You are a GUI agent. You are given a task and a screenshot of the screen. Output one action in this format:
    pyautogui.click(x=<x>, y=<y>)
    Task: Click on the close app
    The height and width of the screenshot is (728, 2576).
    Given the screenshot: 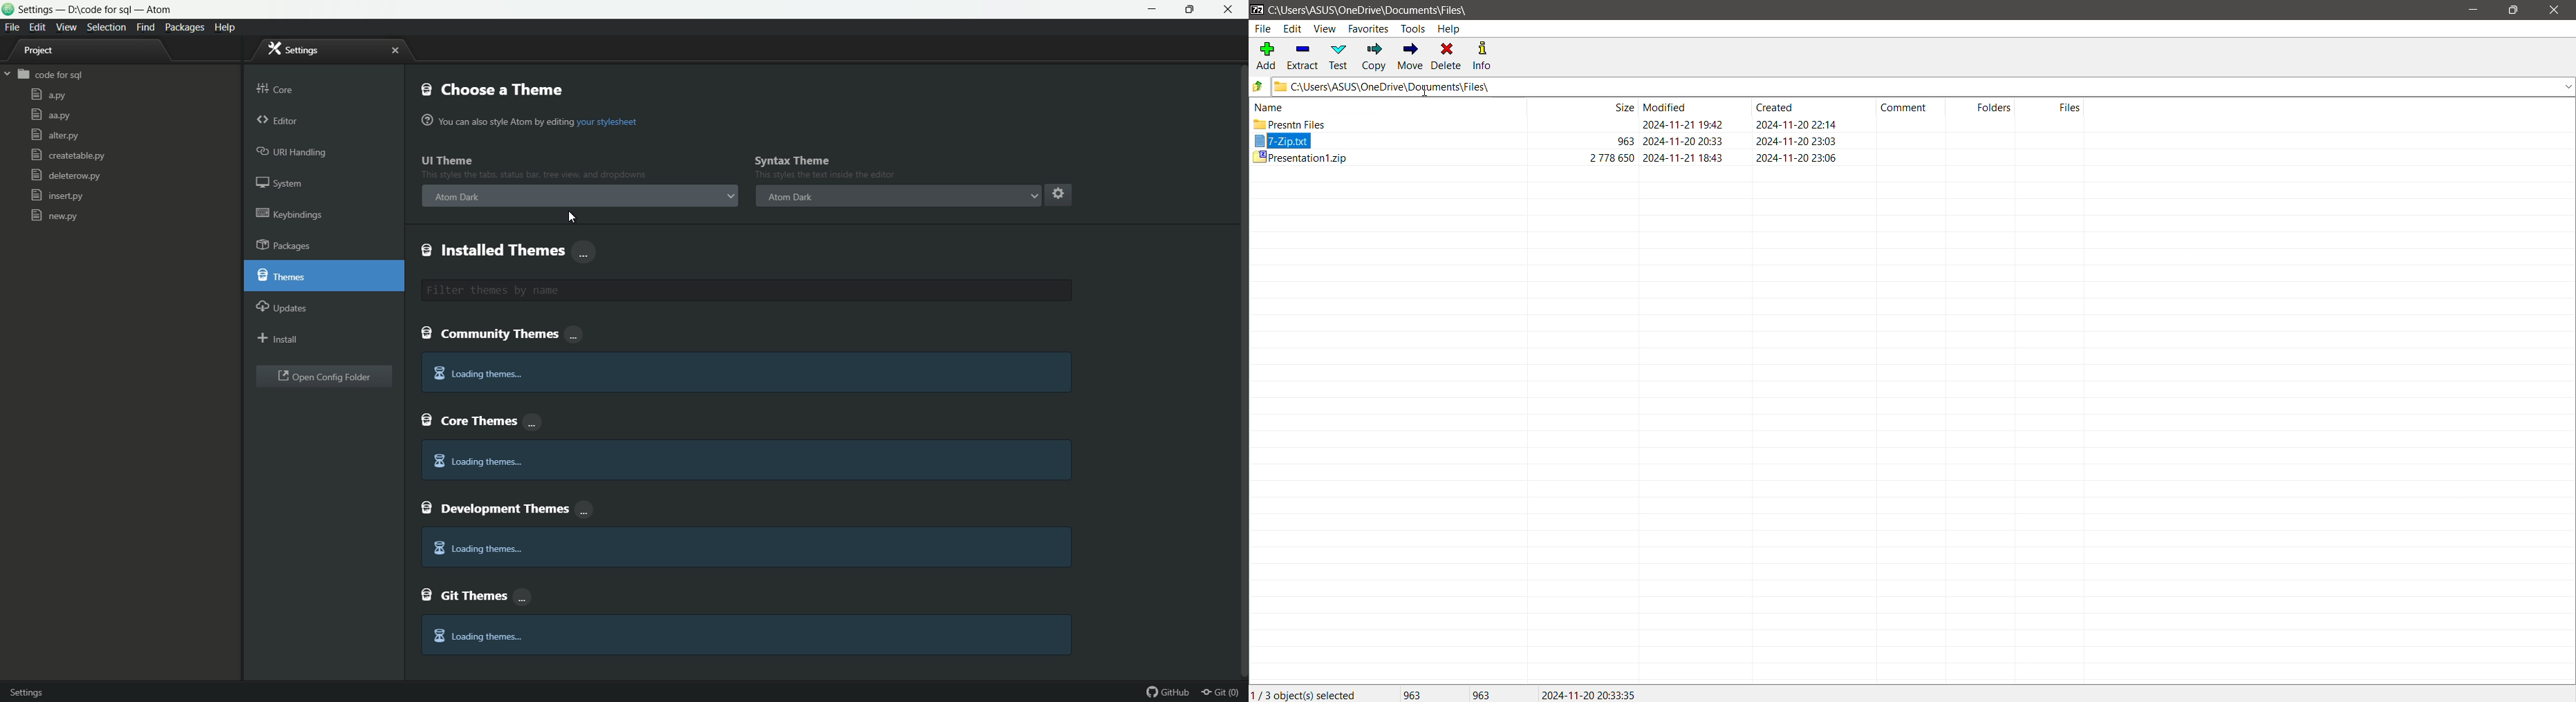 What is the action you would take?
    pyautogui.click(x=1230, y=10)
    